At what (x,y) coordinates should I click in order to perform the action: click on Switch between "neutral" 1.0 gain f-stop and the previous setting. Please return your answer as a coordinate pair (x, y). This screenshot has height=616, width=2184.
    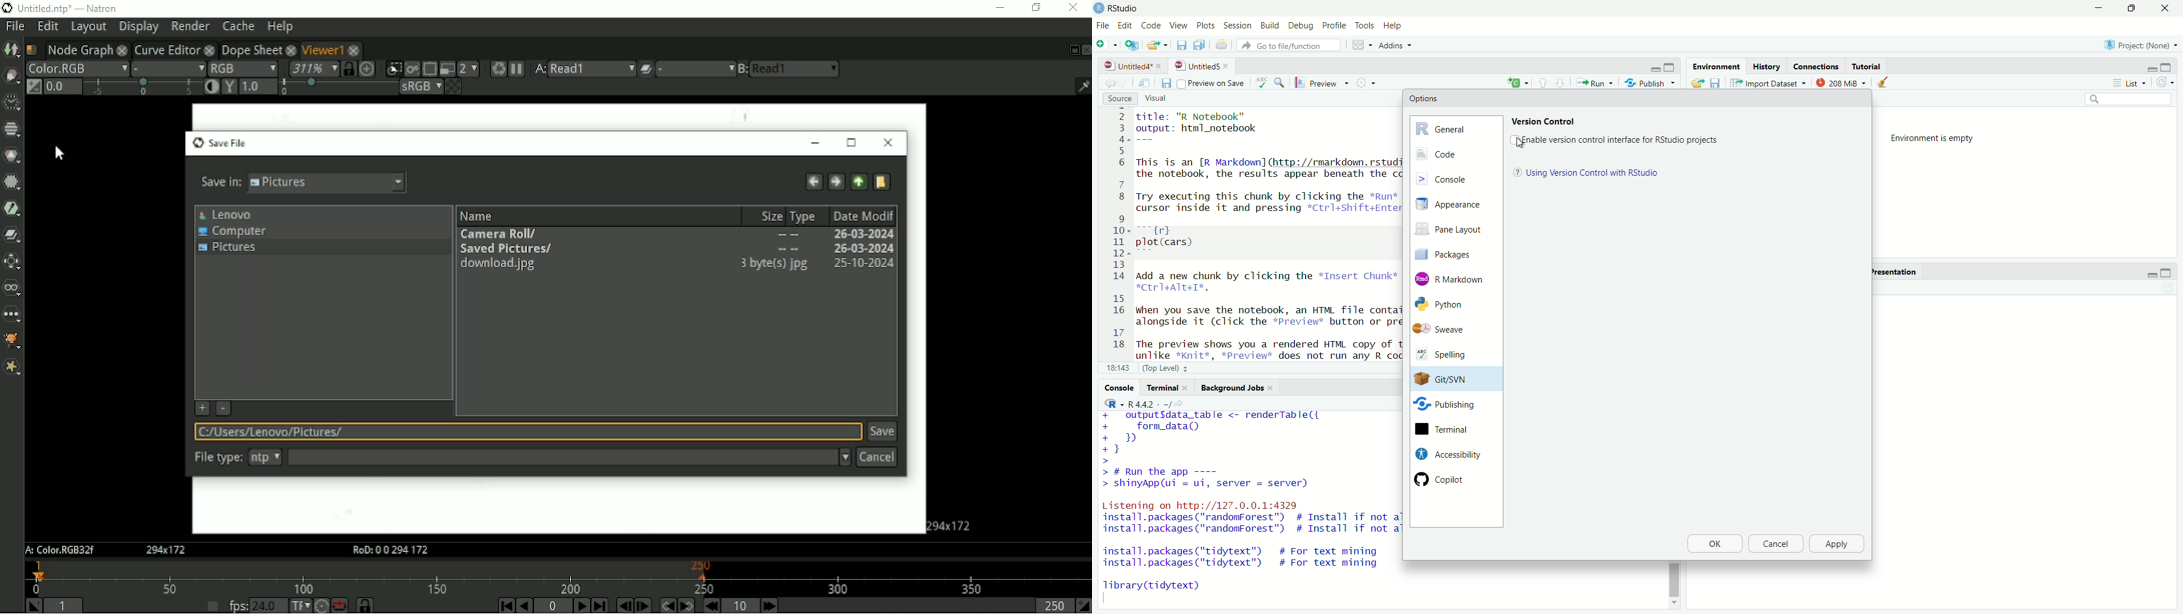
    Looking at the image, I should click on (34, 86).